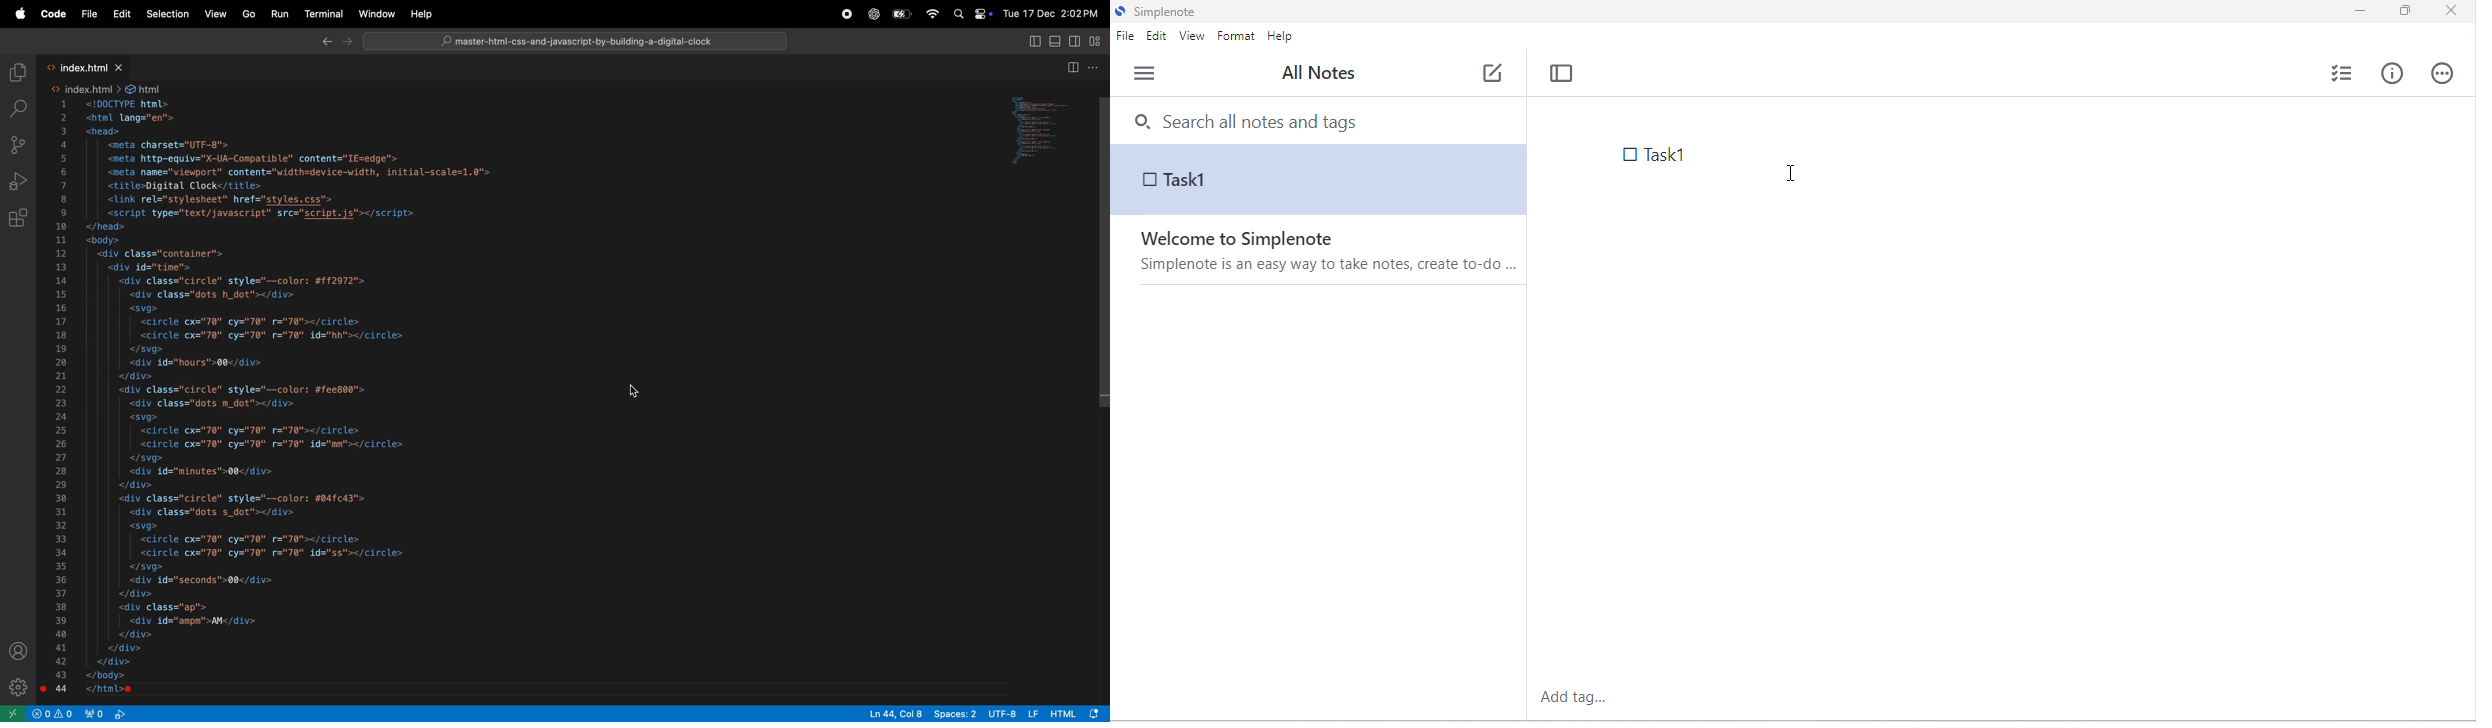  What do you see at coordinates (1051, 14) in the screenshot?
I see `Tue 17 Dec 2:02PM` at bounding box center [1051, 14].